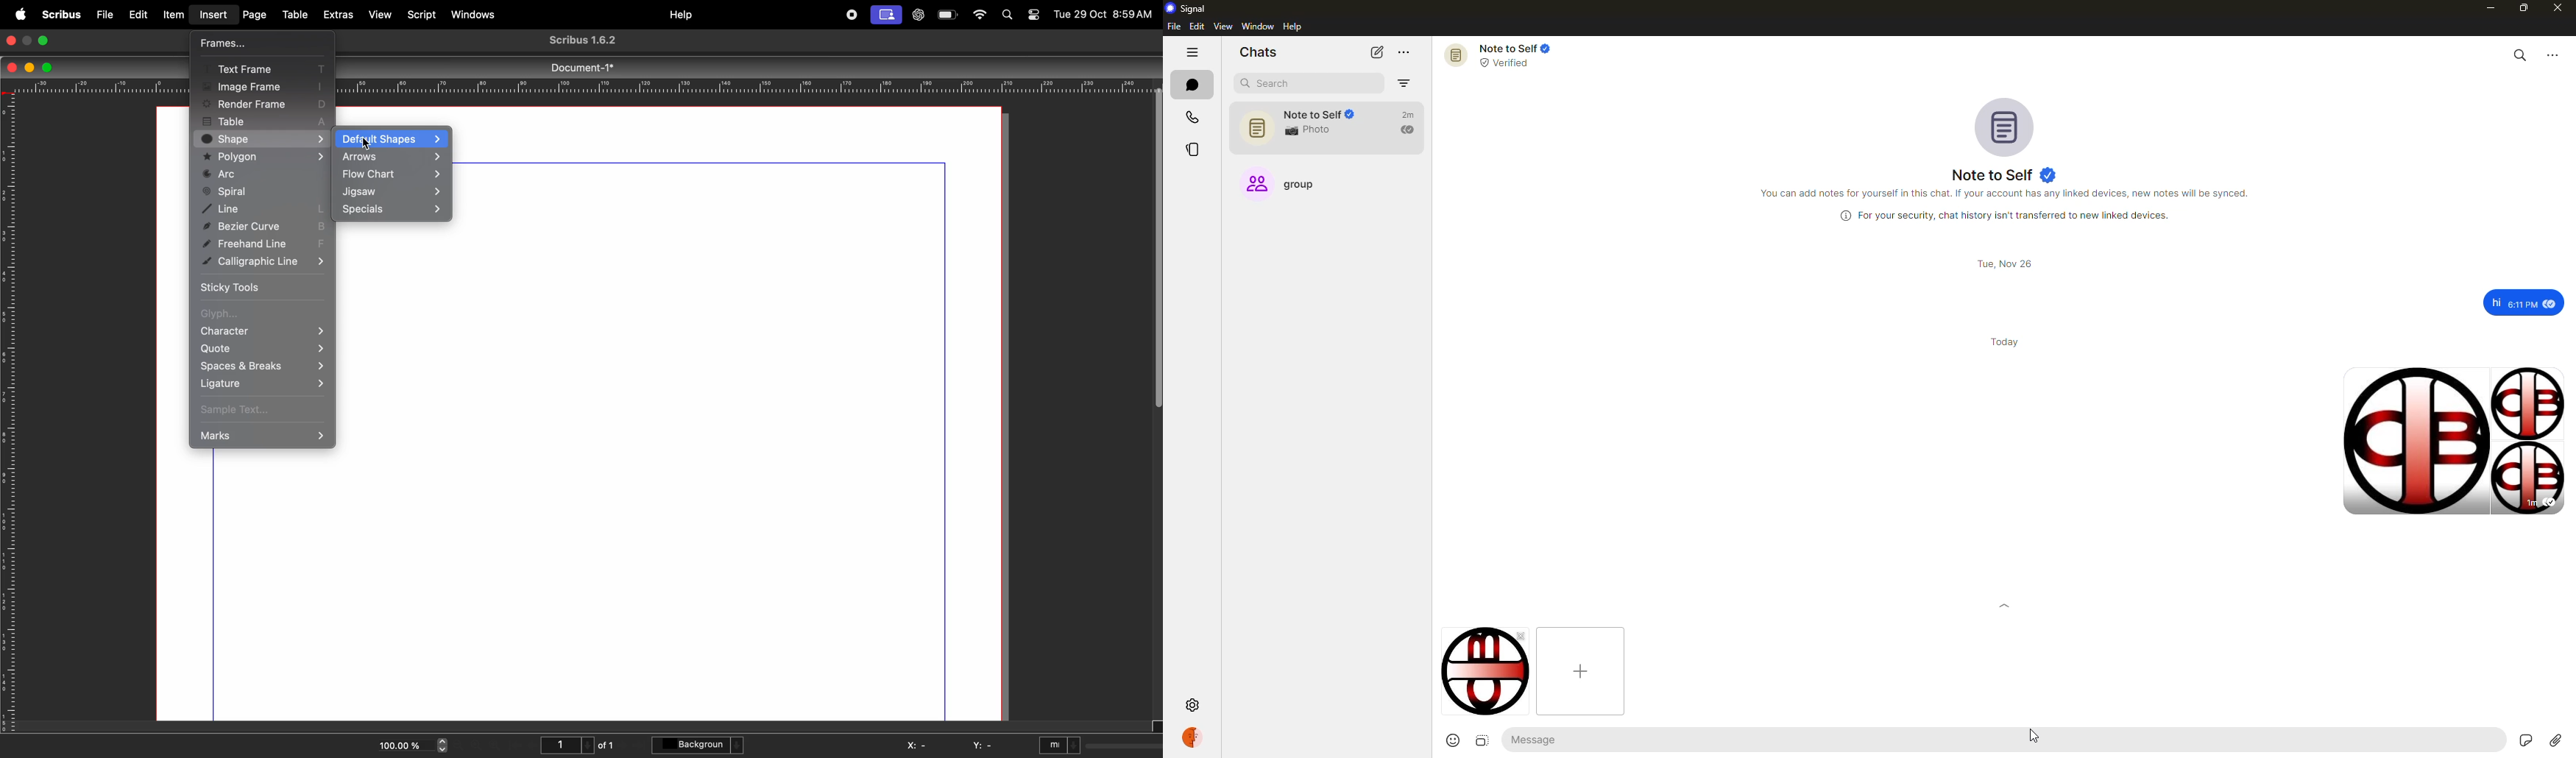  I want to click on flow charts, so click(393, 175).